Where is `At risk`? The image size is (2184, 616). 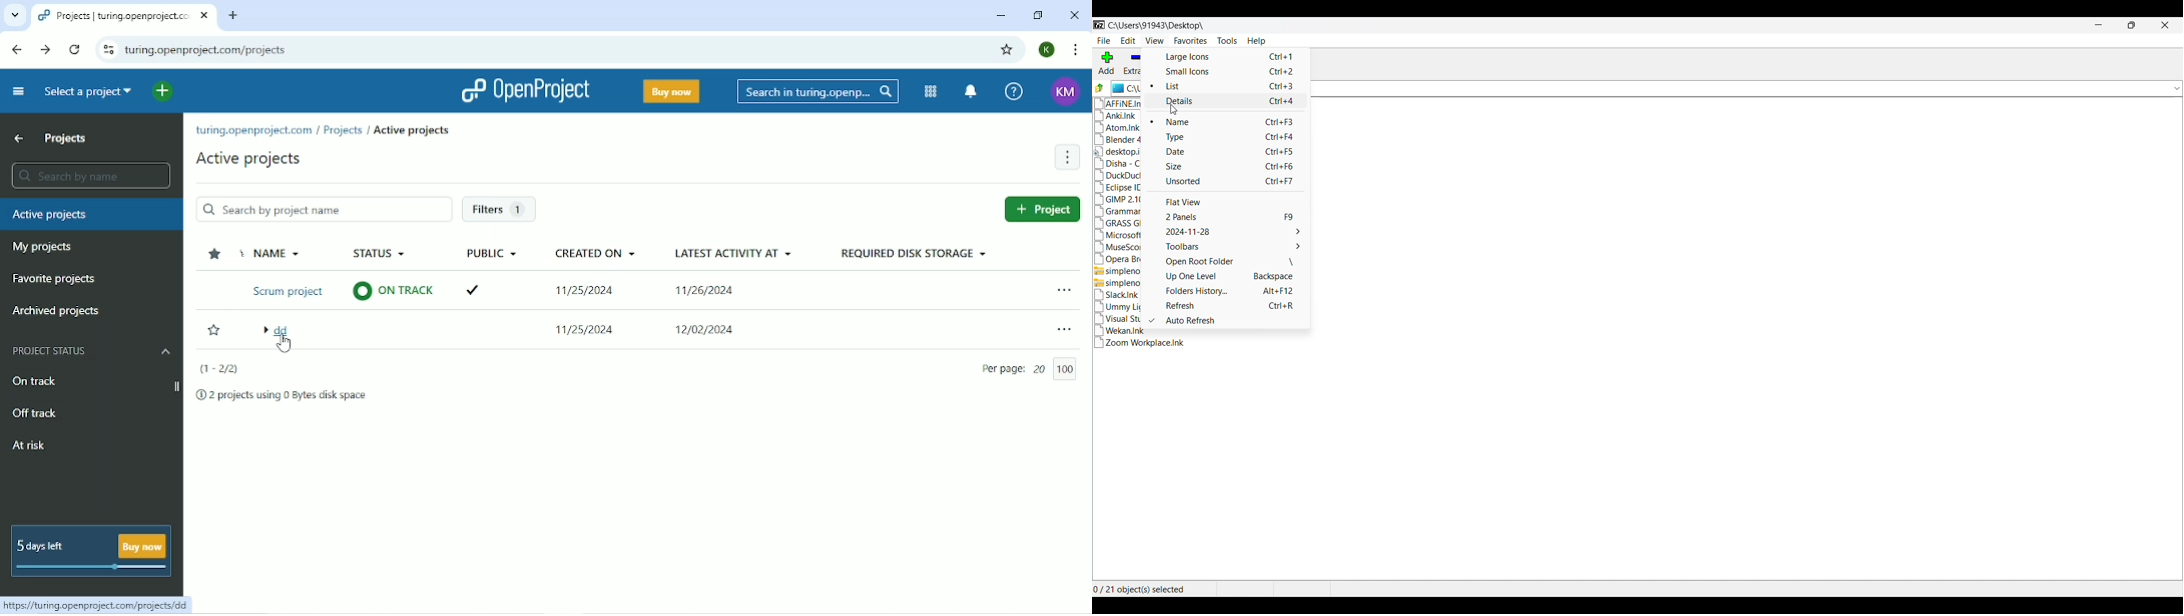 At risk is located at coordinates (31, 447).